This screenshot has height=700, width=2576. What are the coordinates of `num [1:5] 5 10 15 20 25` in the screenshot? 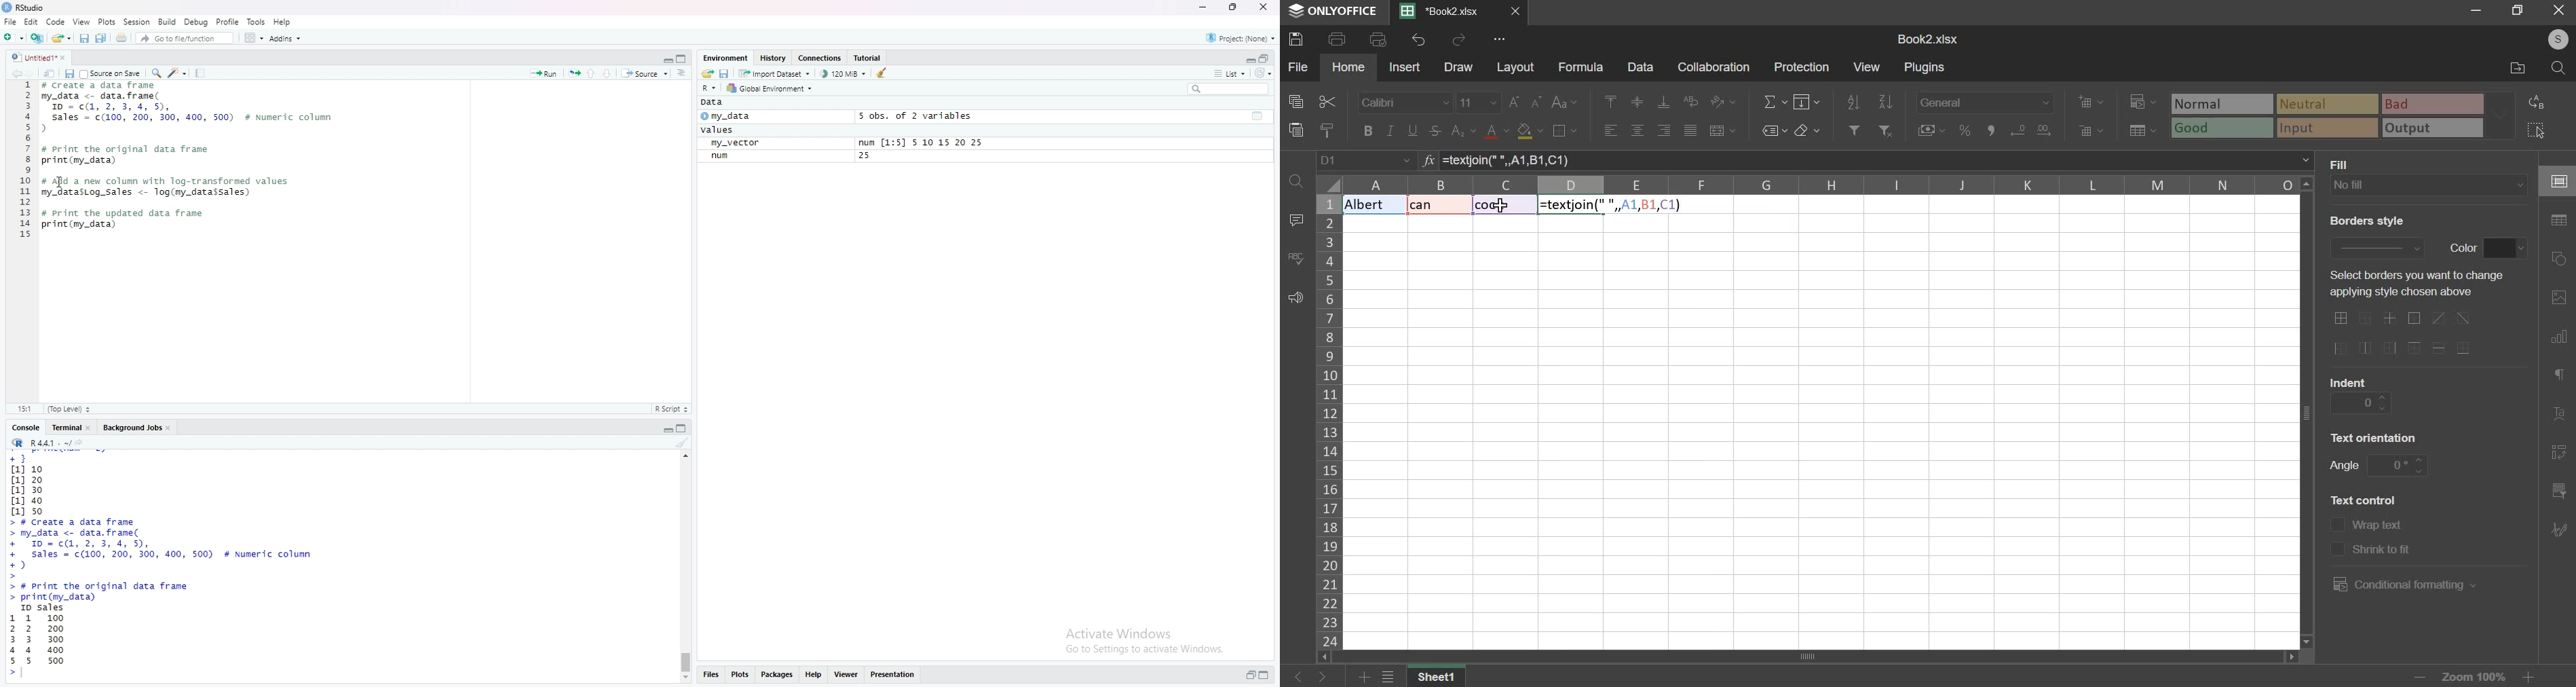 It's located at (919, 142).